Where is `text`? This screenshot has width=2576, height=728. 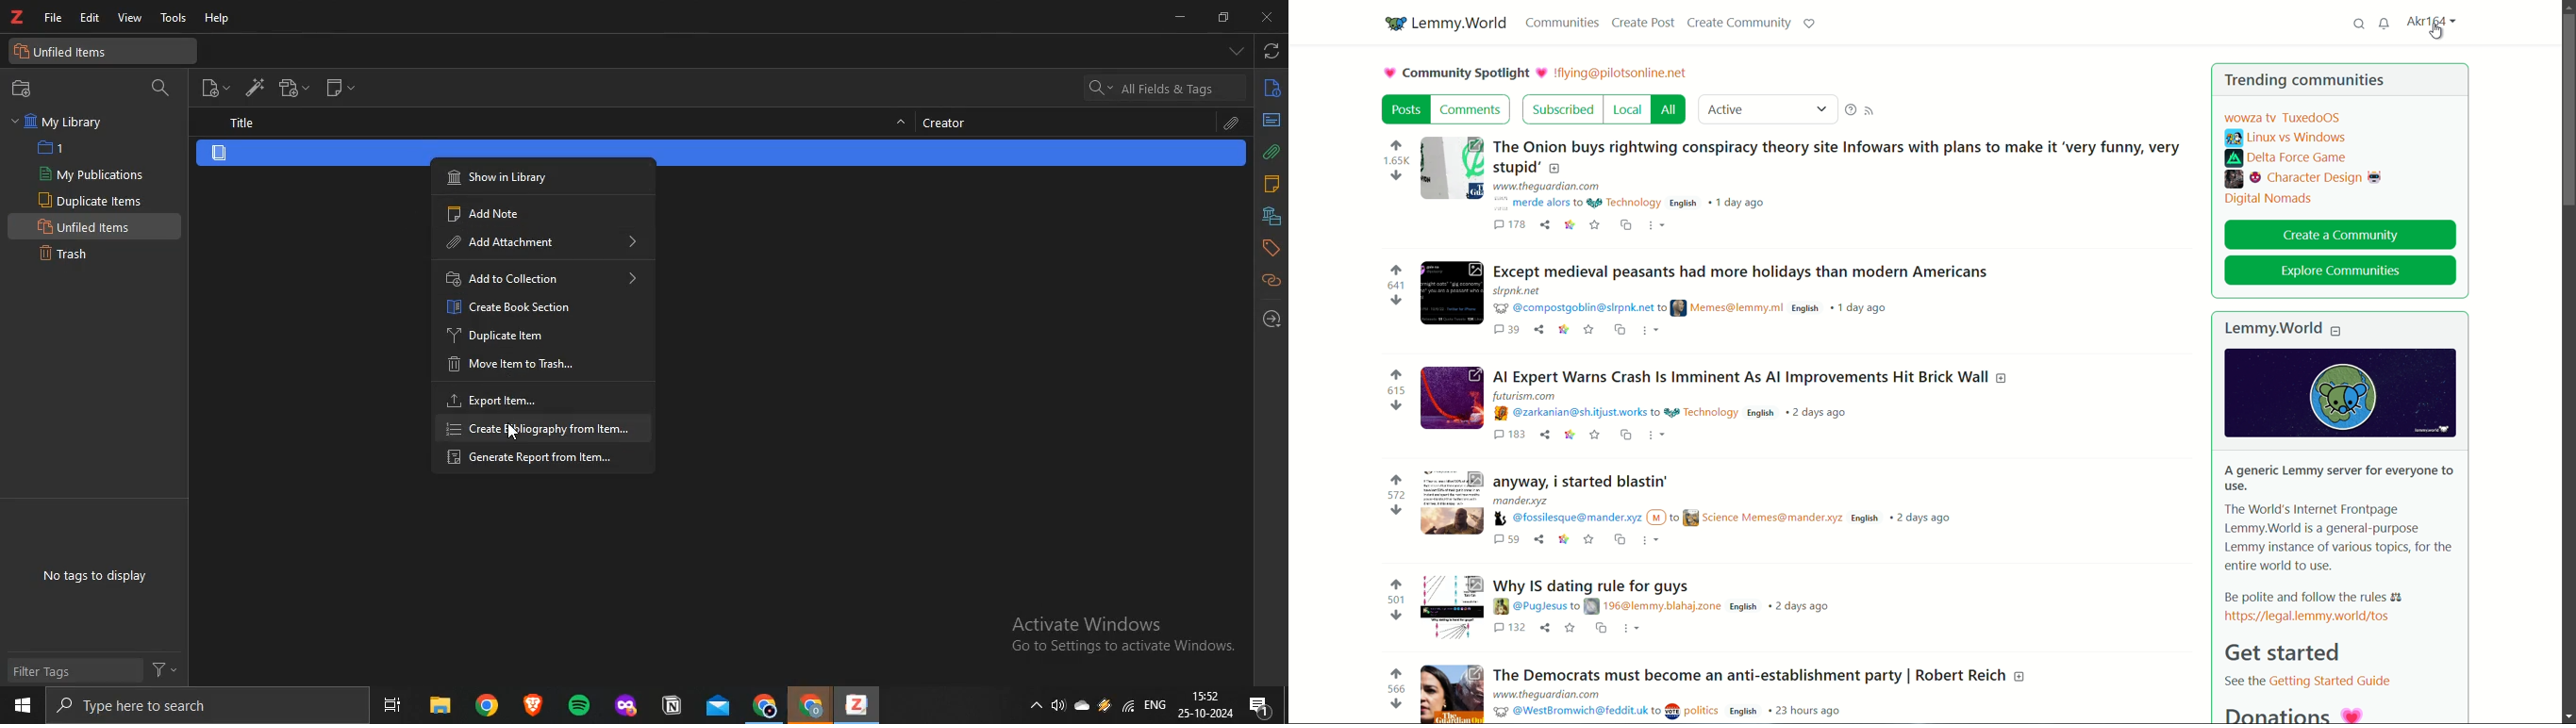 text is located at coordinates (2302, 682).